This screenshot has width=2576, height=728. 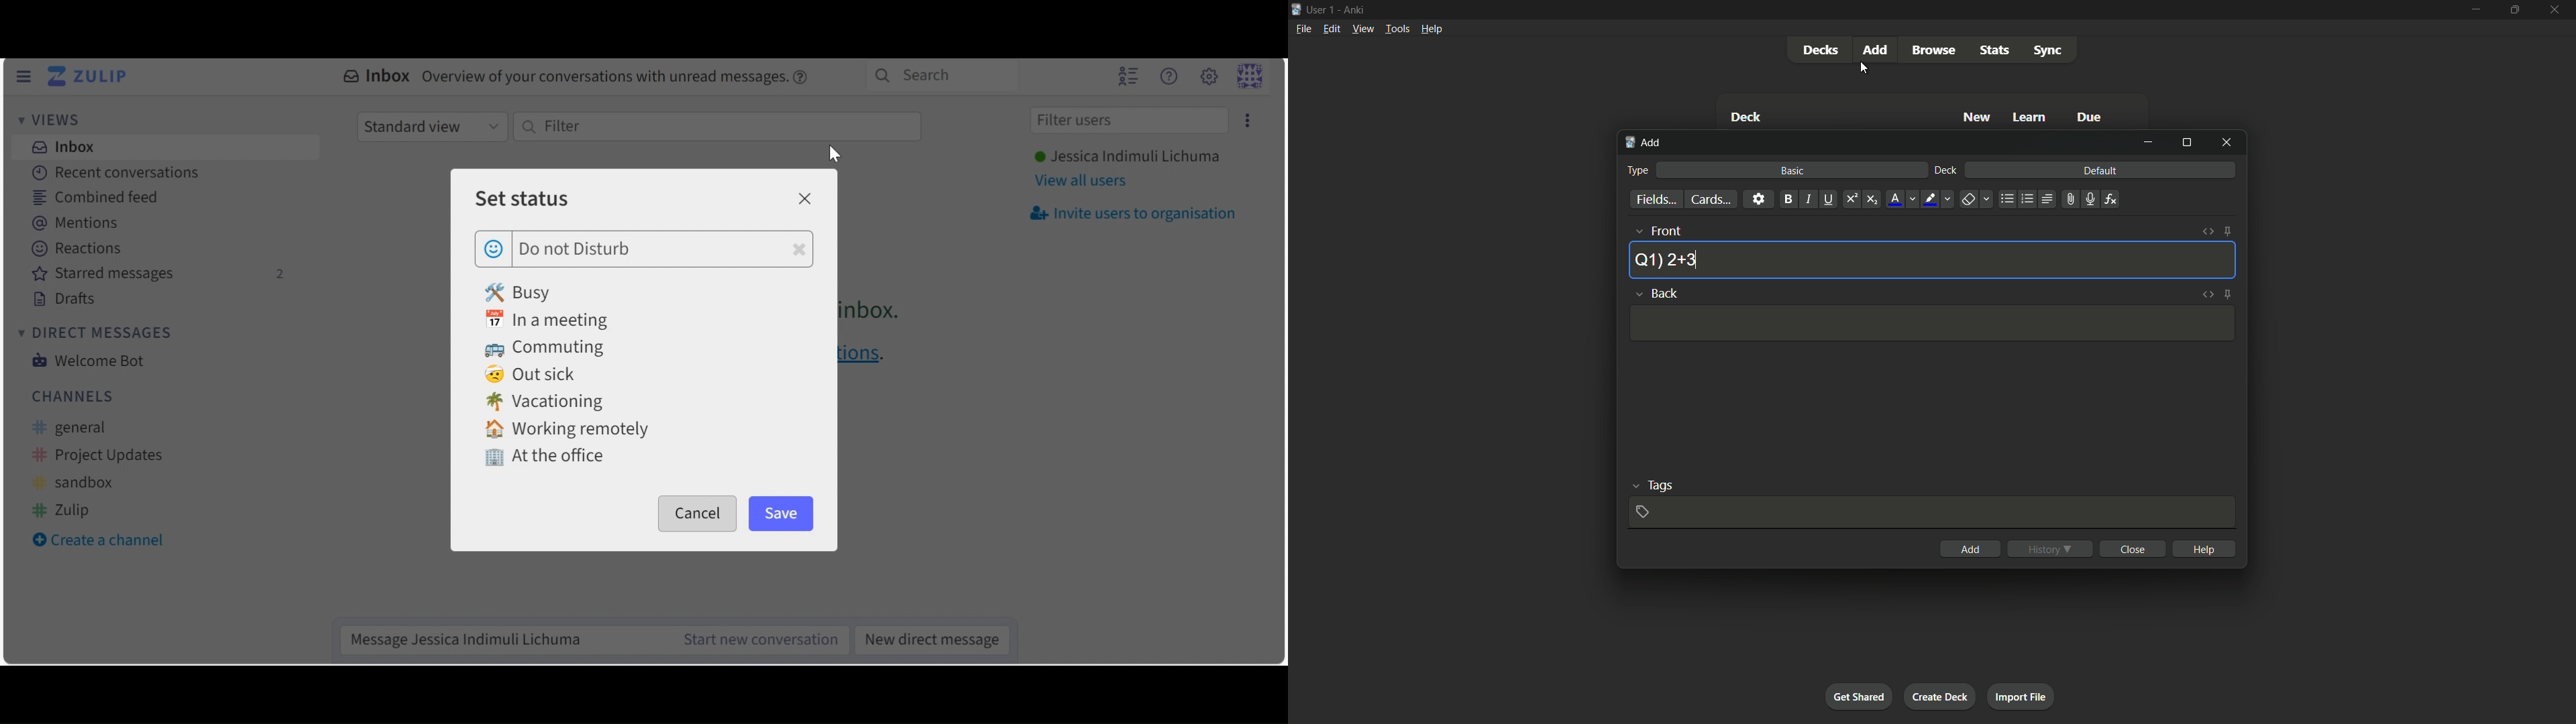 What do you see at coordinates (2027, 199) in the screenshot?
I see `ordered list` at bounding box center [2027, 199].